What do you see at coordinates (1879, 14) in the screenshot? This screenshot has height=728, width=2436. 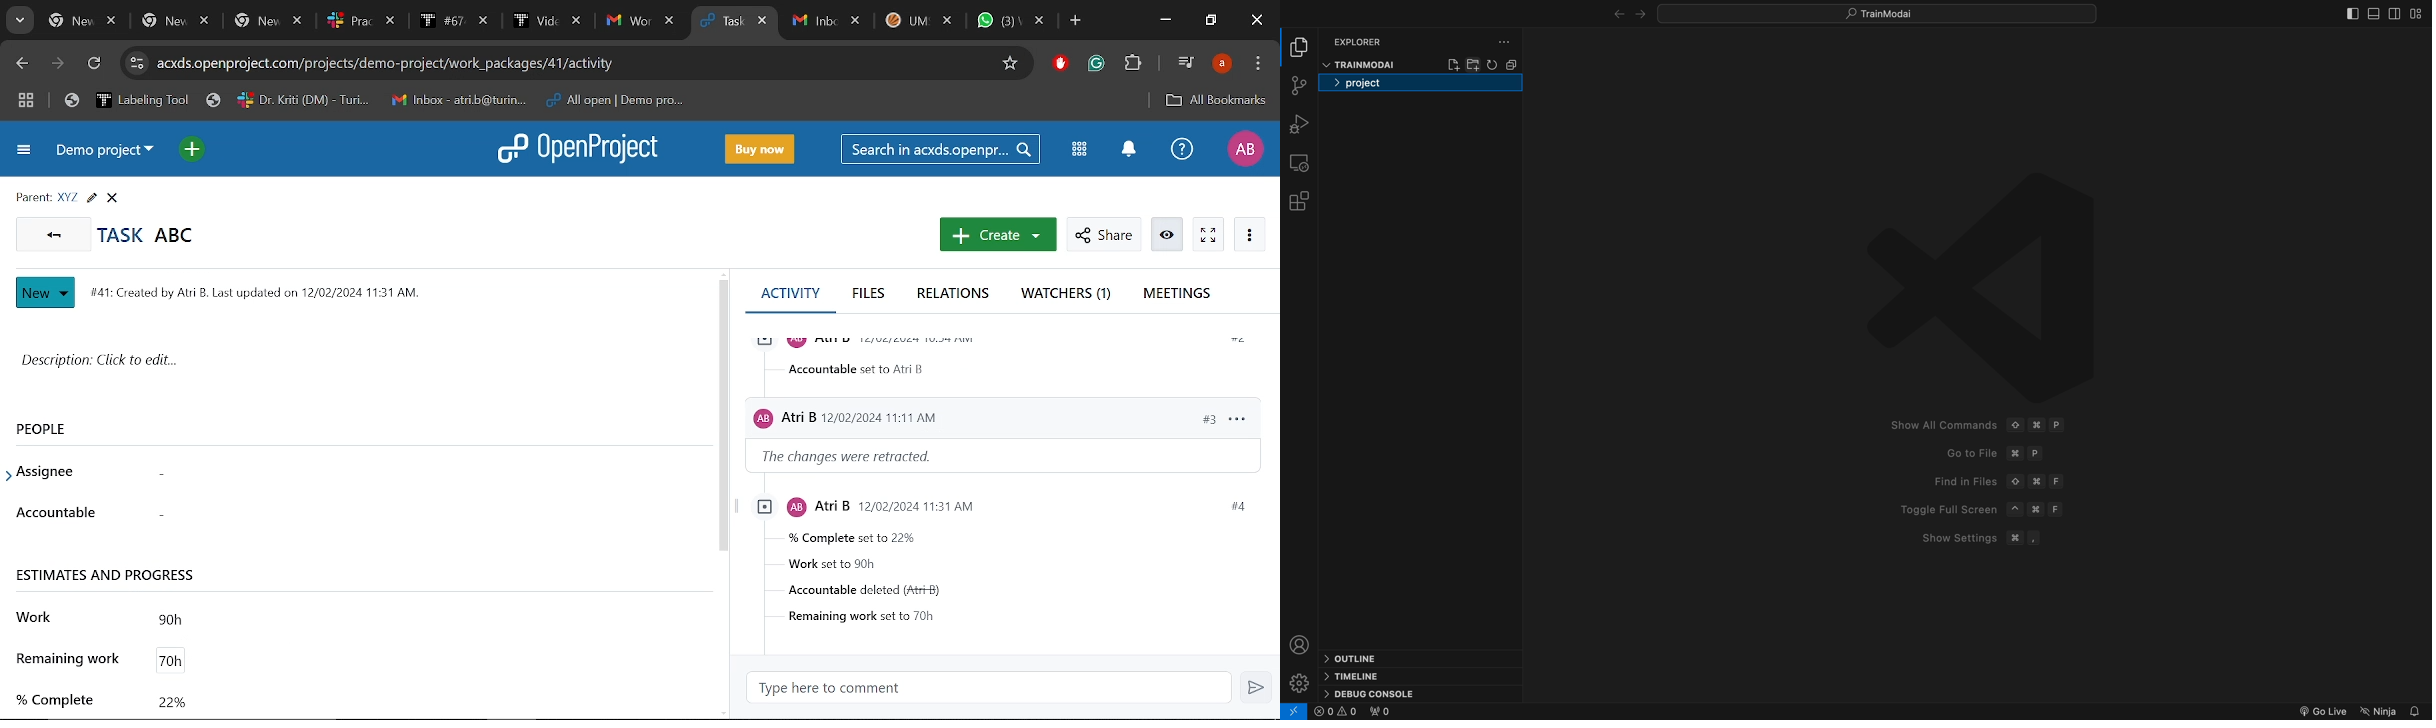 I see `Quick open` at bounding box center [1879, 14].